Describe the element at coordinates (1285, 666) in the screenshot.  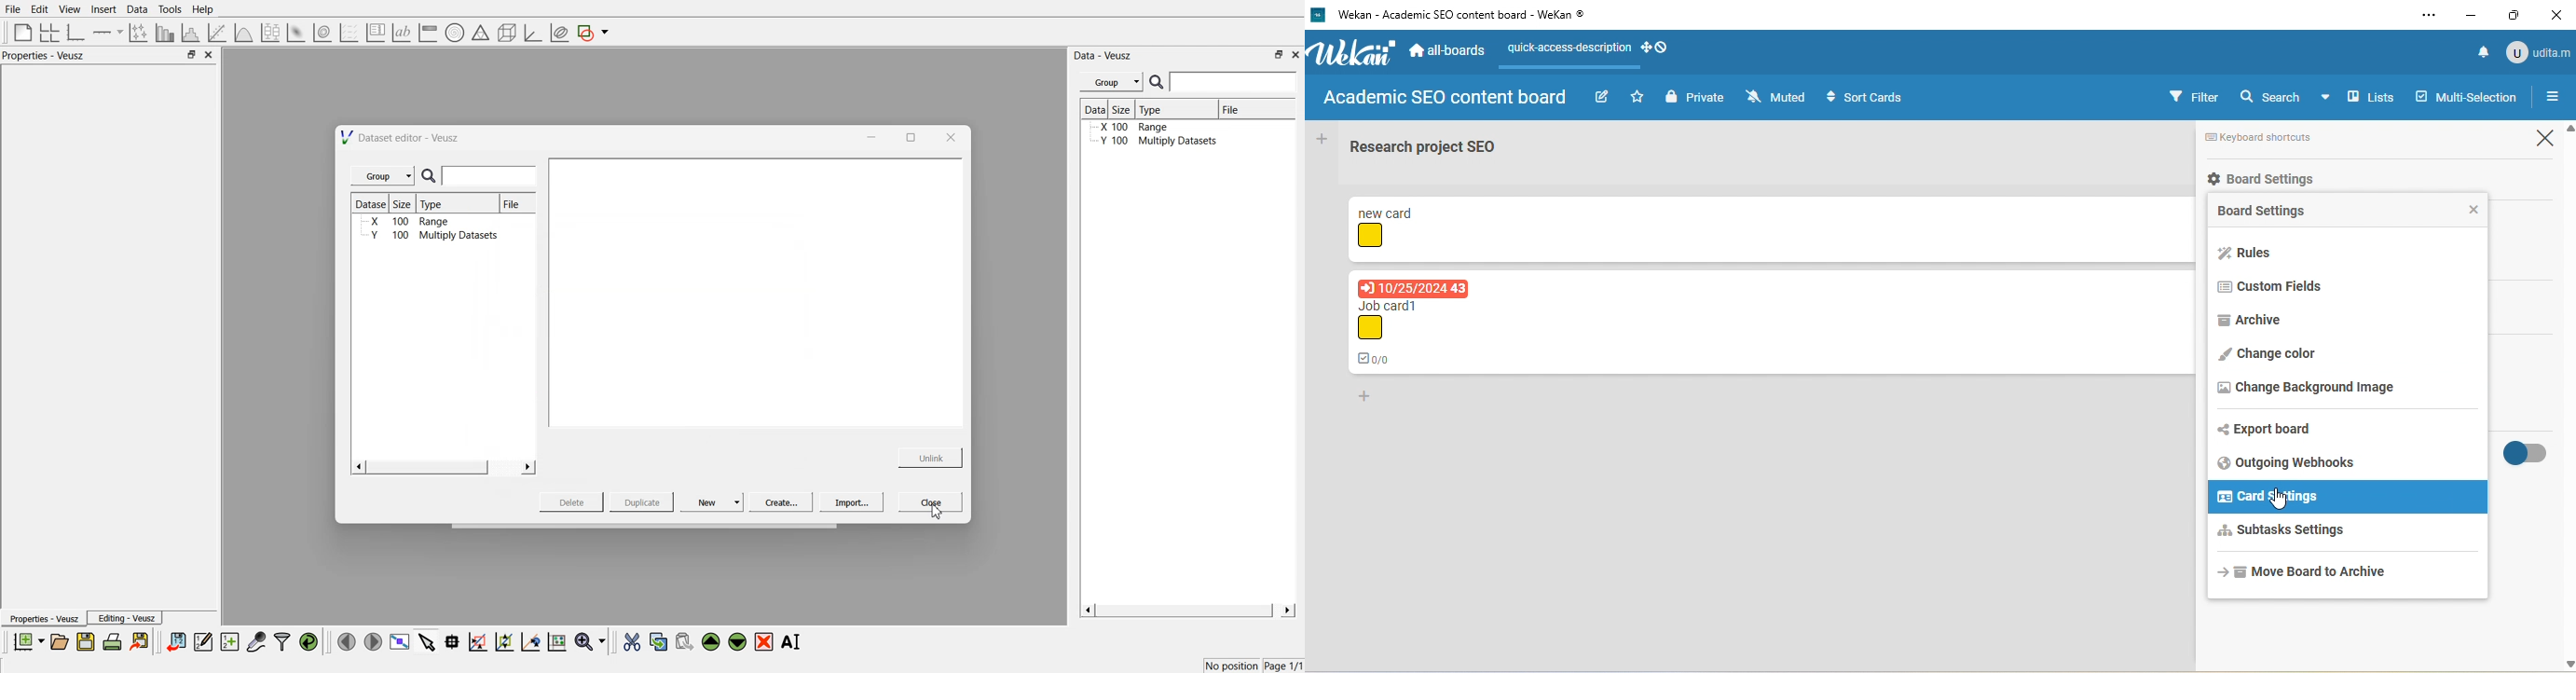
I see `Page 1/1` at that location.